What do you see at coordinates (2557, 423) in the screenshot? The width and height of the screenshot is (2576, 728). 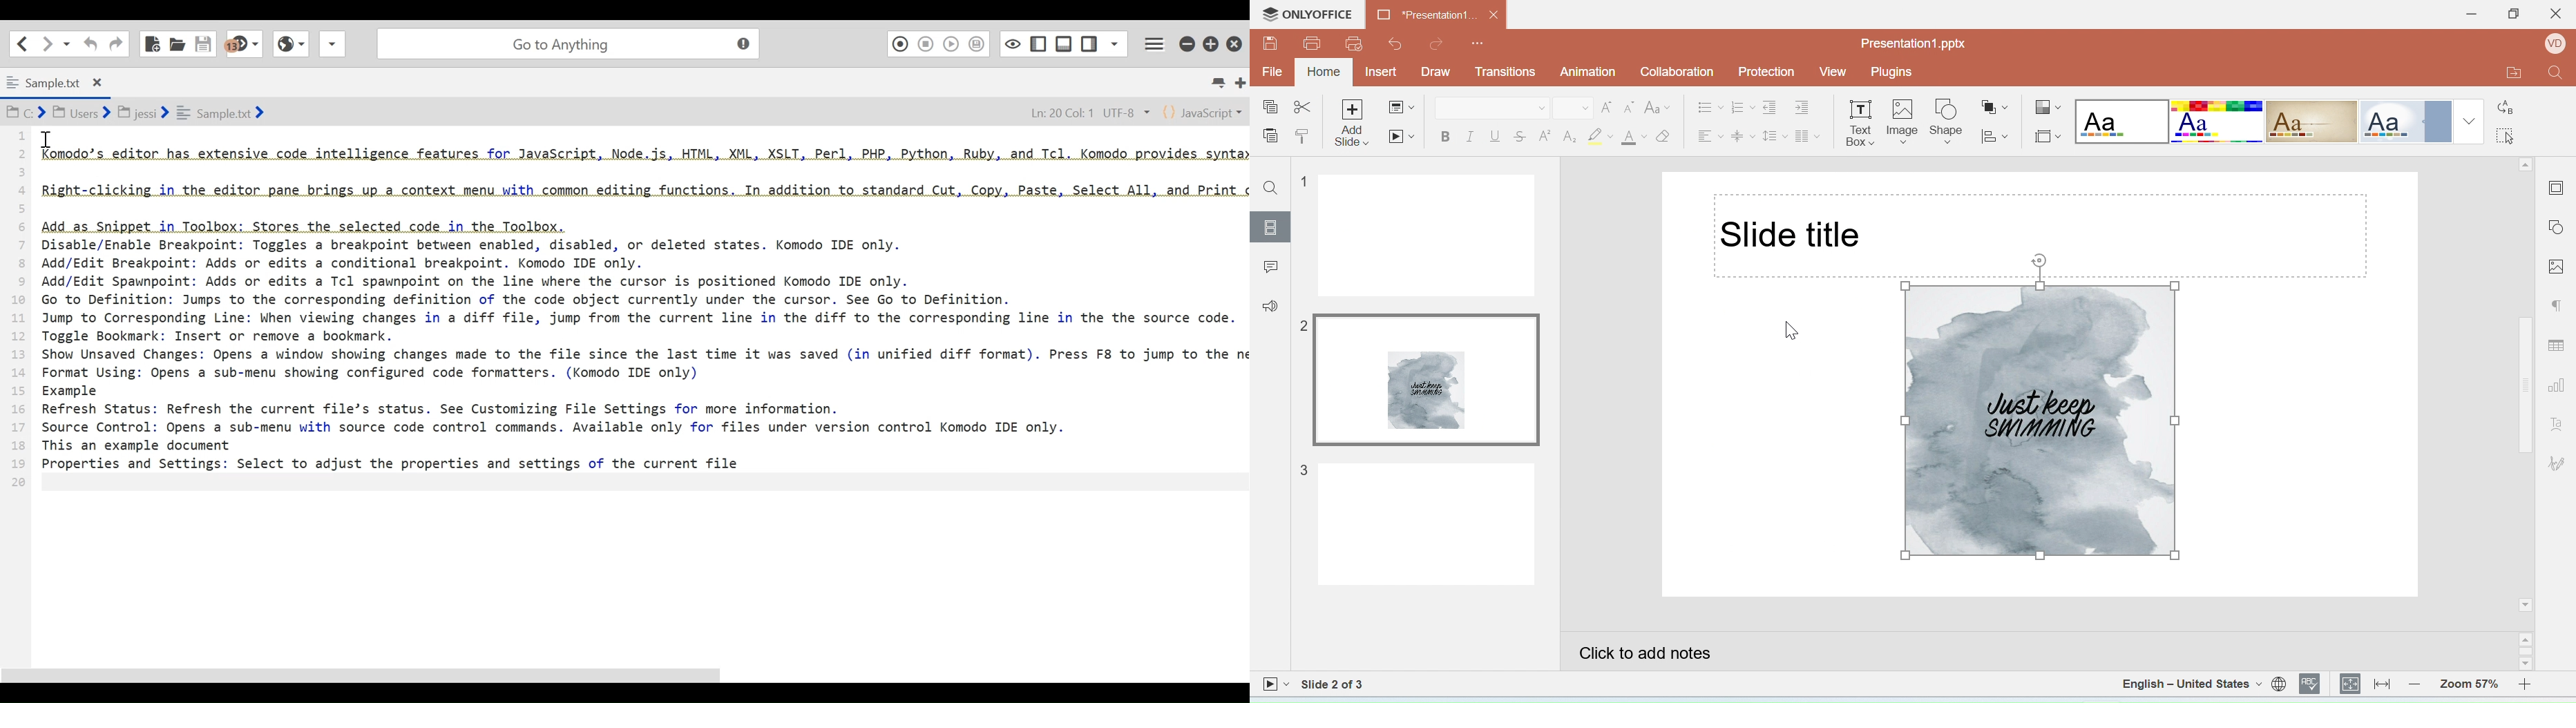 I see `Text art settings` at bounding box center [2557, 423].